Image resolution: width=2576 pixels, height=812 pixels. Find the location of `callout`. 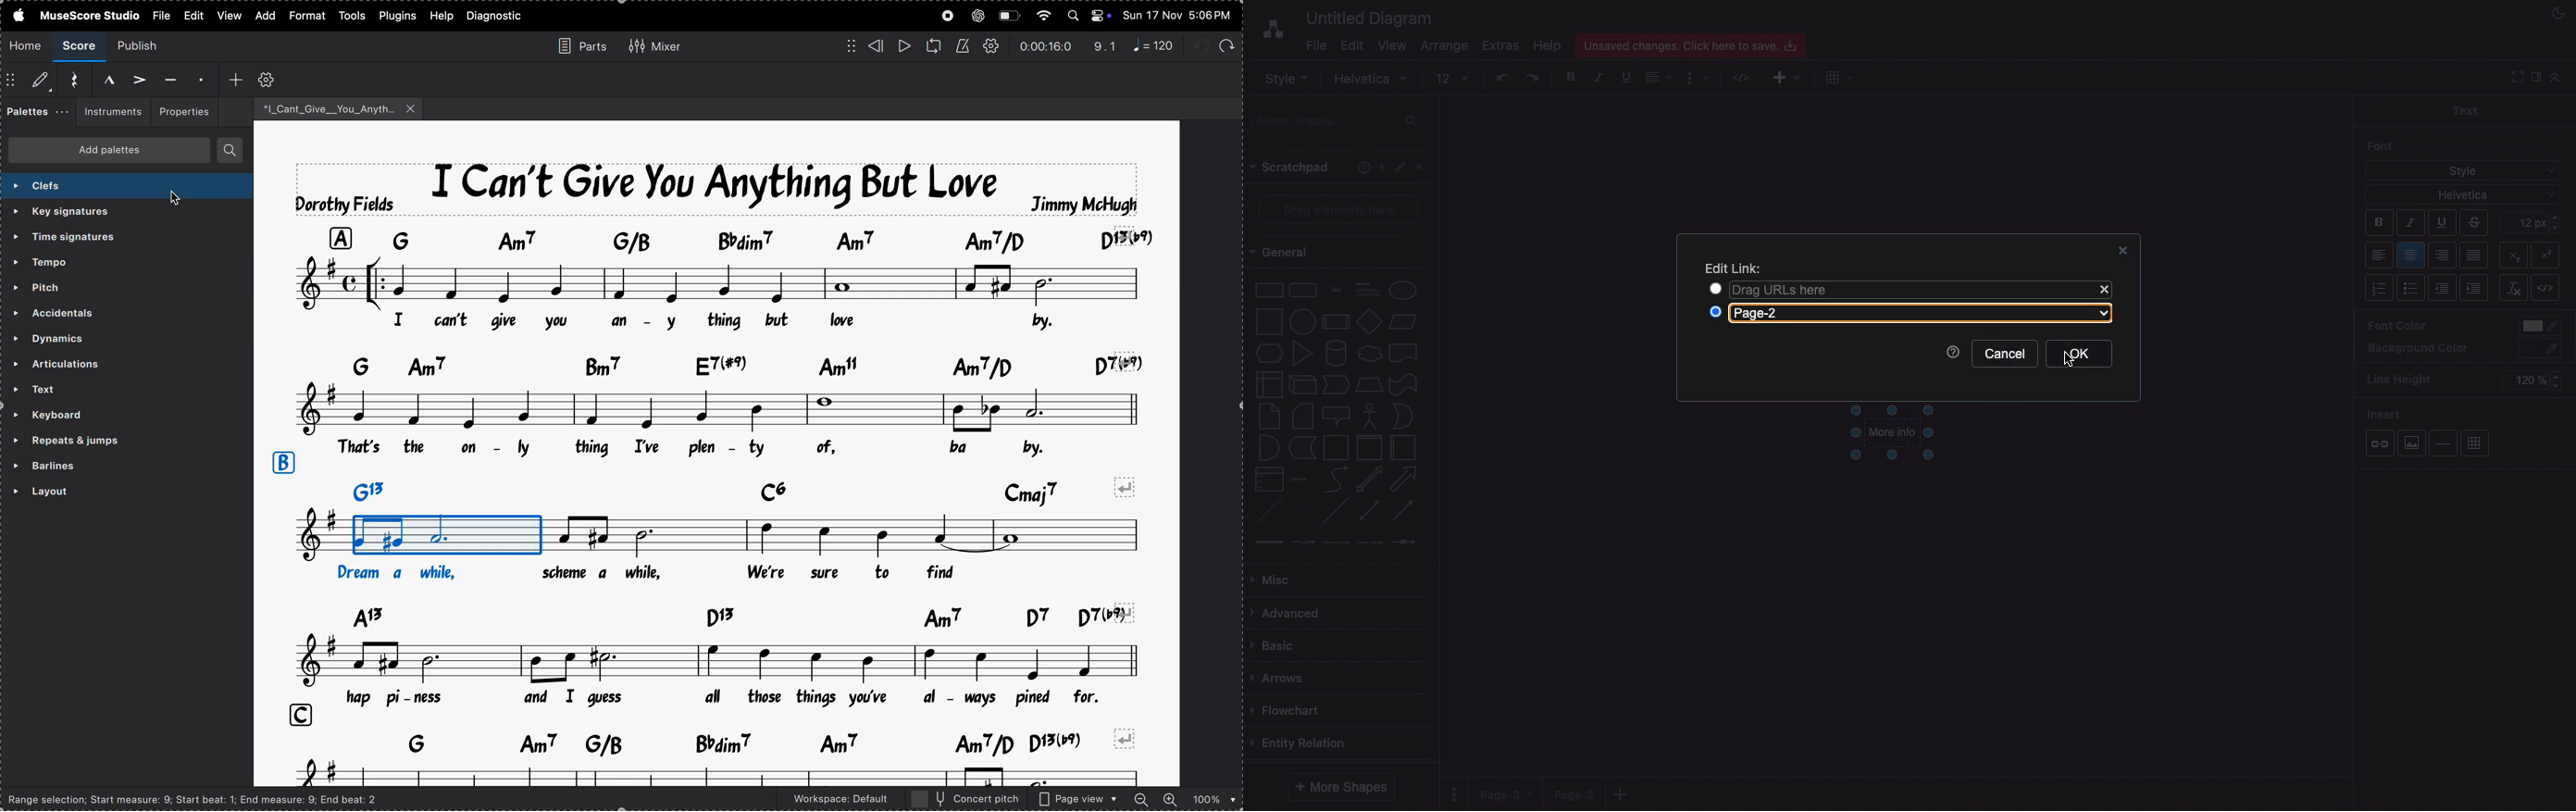

callout is located at coordinates (1337, 417).